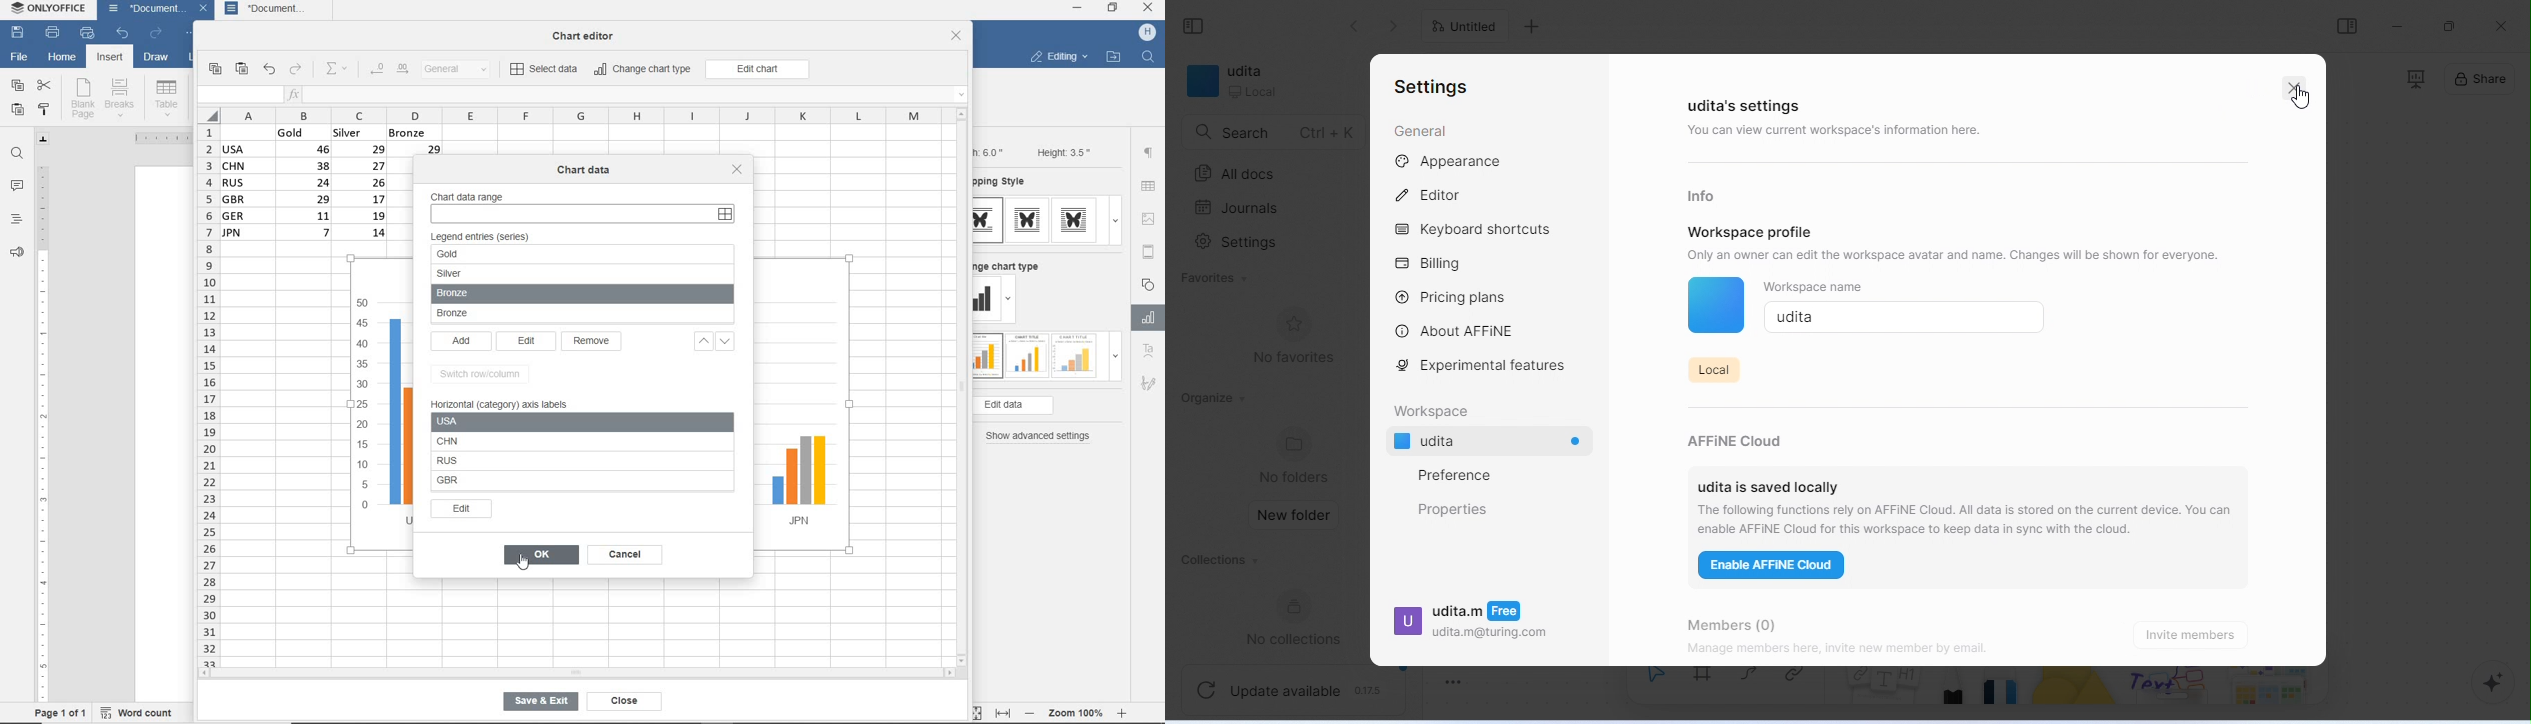 This screenshot has width=2548, height=728. Describe the element at coordinates (52, 33) in the screenshot. I see `print` at that location.